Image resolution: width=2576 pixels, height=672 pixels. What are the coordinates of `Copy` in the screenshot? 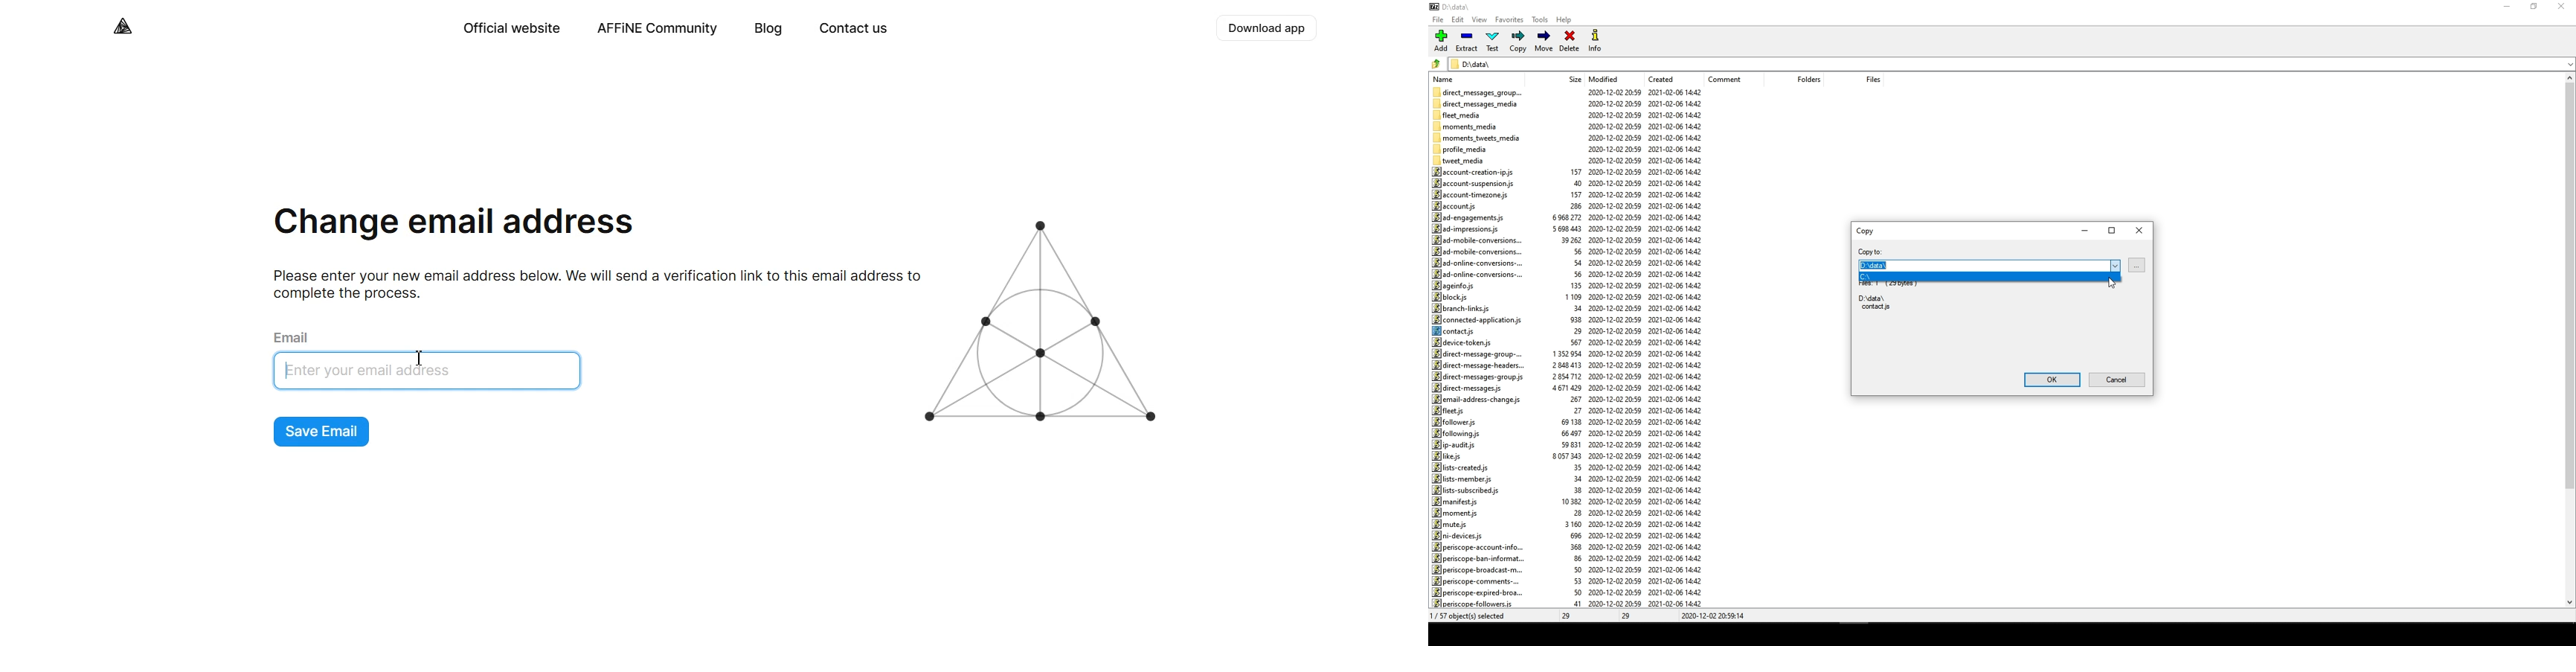 It's located at (1518, 41).